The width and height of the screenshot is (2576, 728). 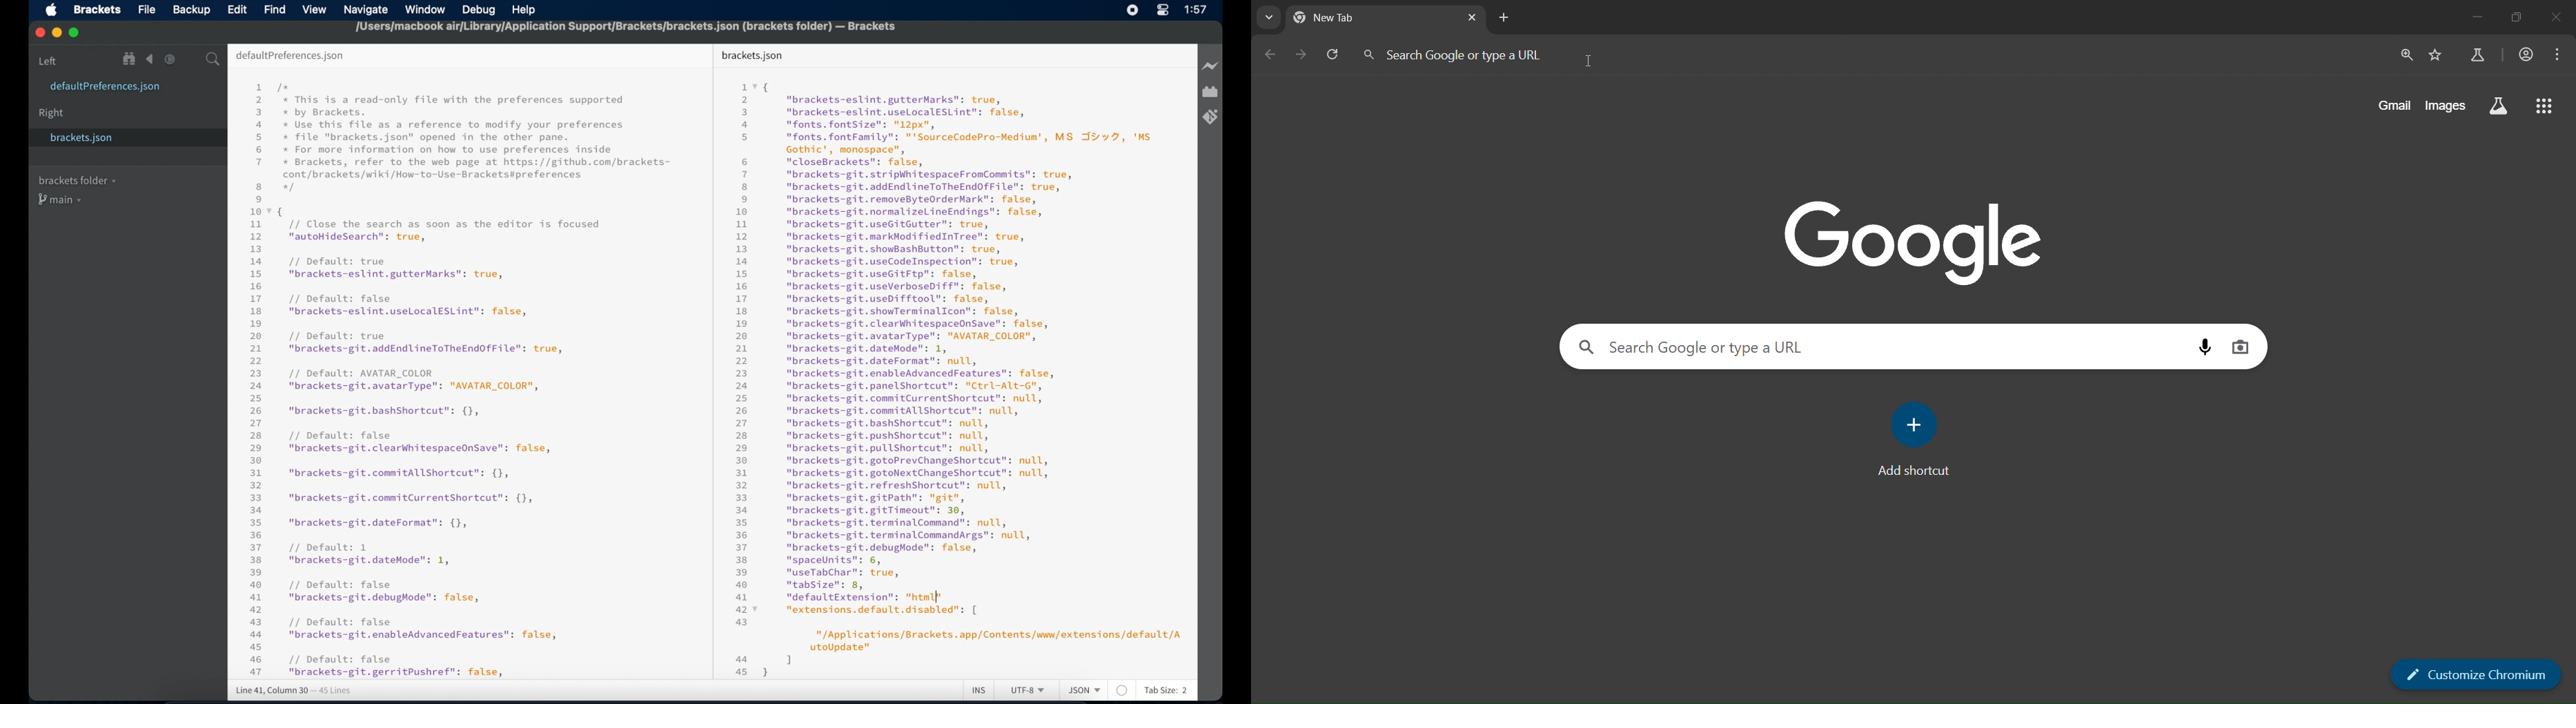 What do you see at coordinates (1503, 20) in the screenshot?
I see `add new tab` at bounding box center [1503, 20].